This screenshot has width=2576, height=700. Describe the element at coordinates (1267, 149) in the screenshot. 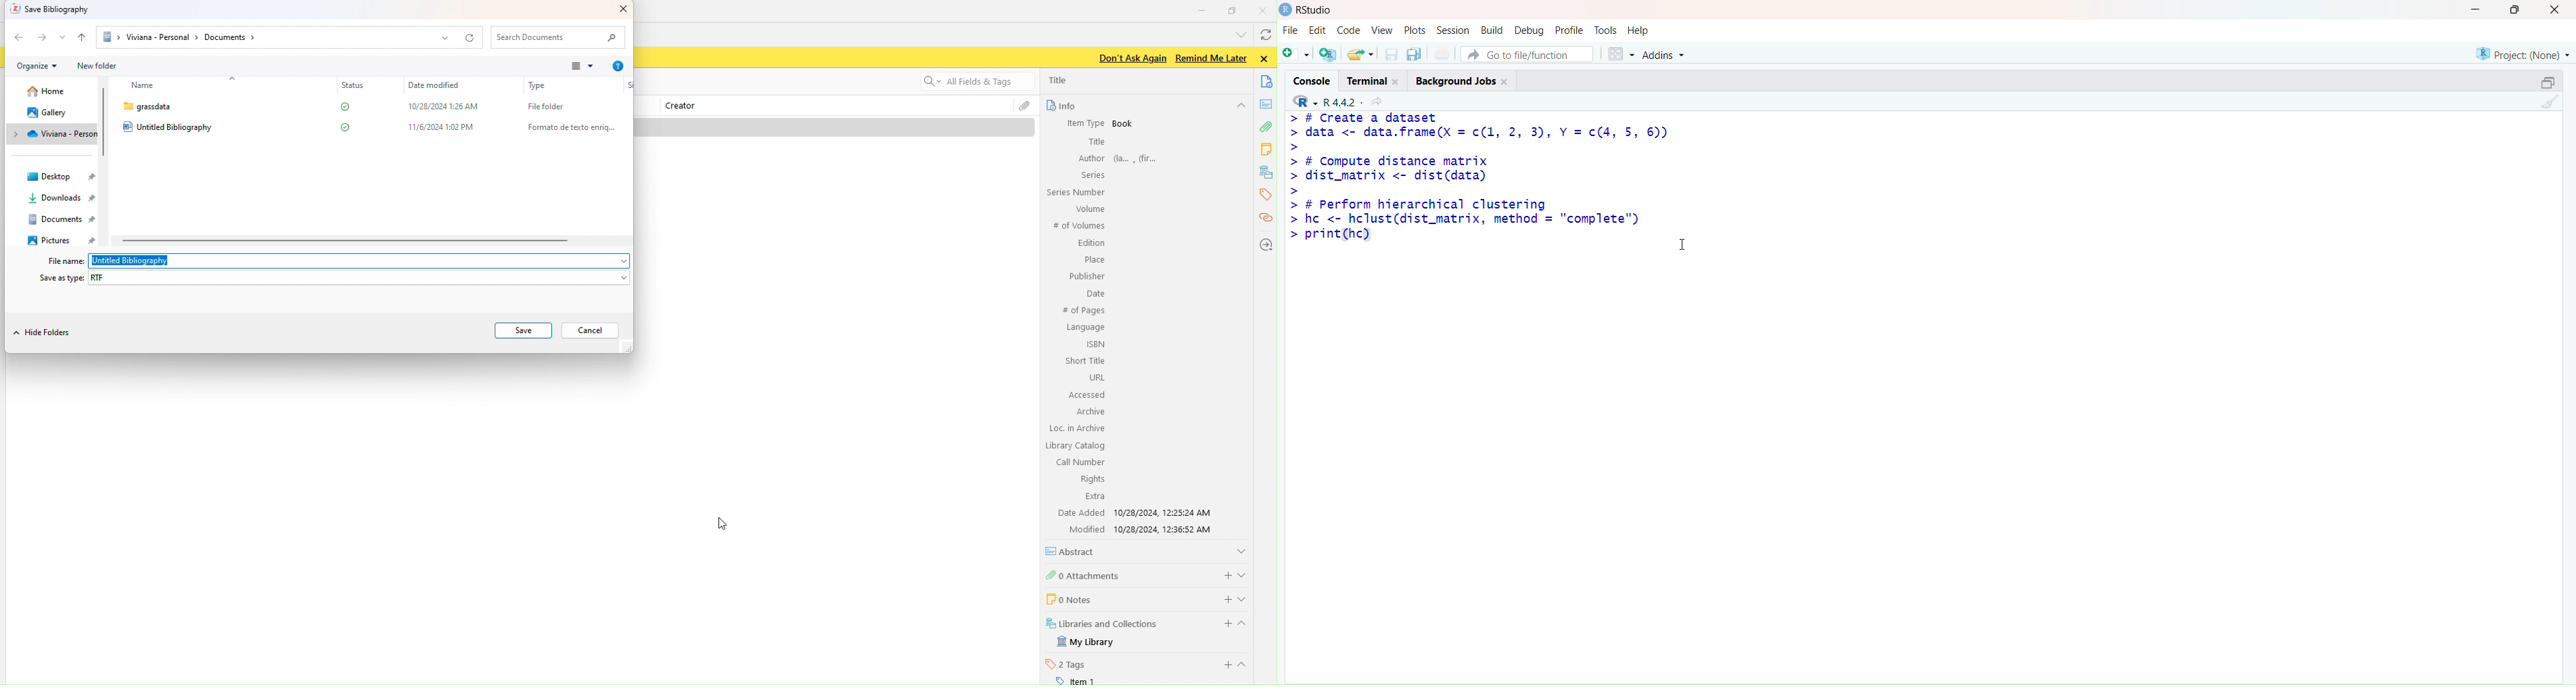

I see `notes` at that location.